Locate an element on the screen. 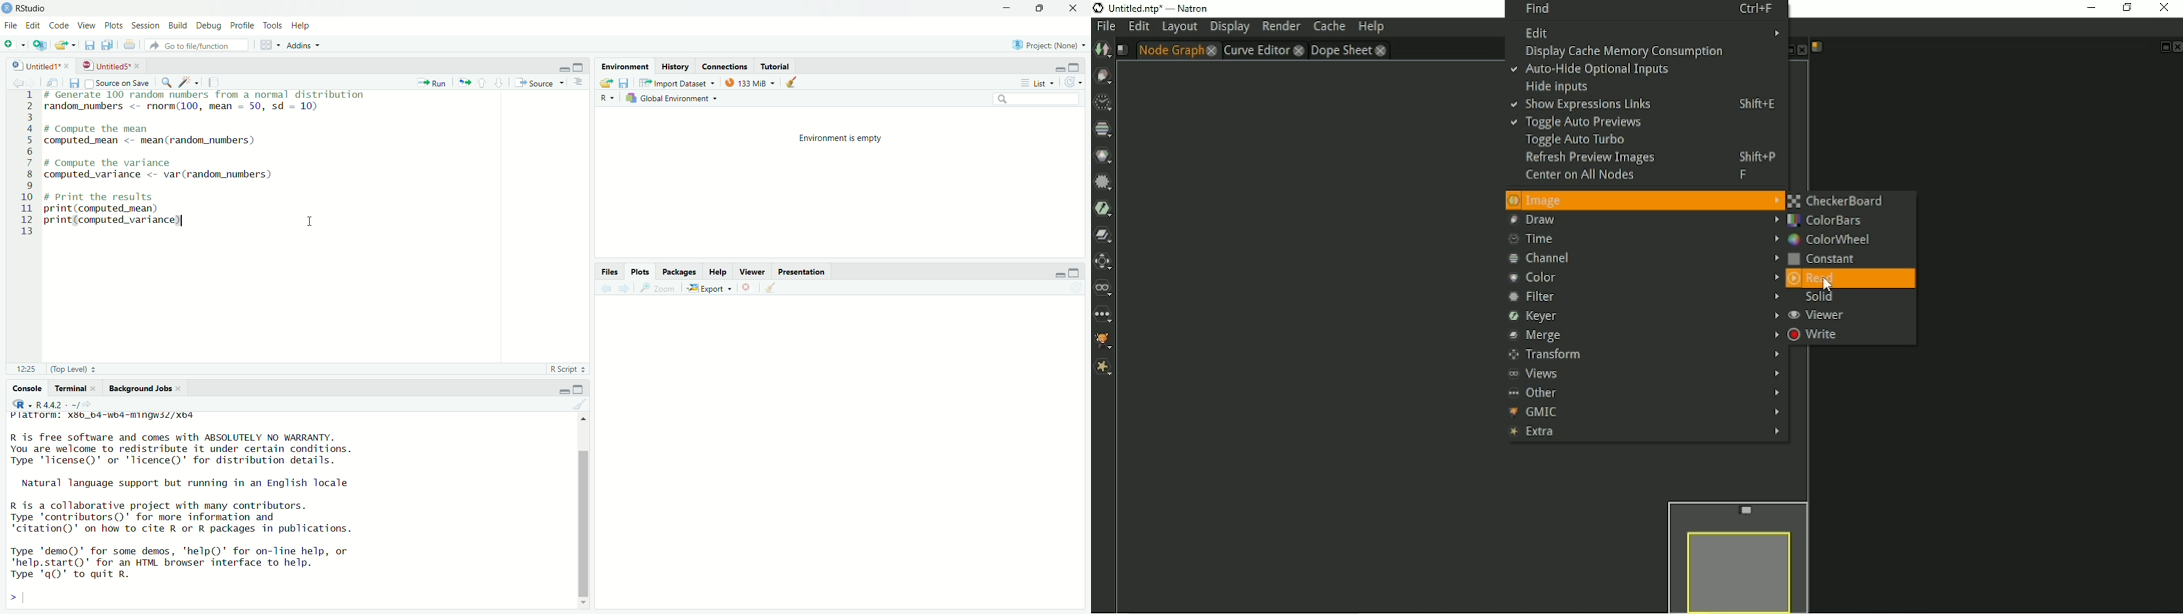 The width and height of the screenshot is (2184, 616). close is located at coordinates (95, 388).